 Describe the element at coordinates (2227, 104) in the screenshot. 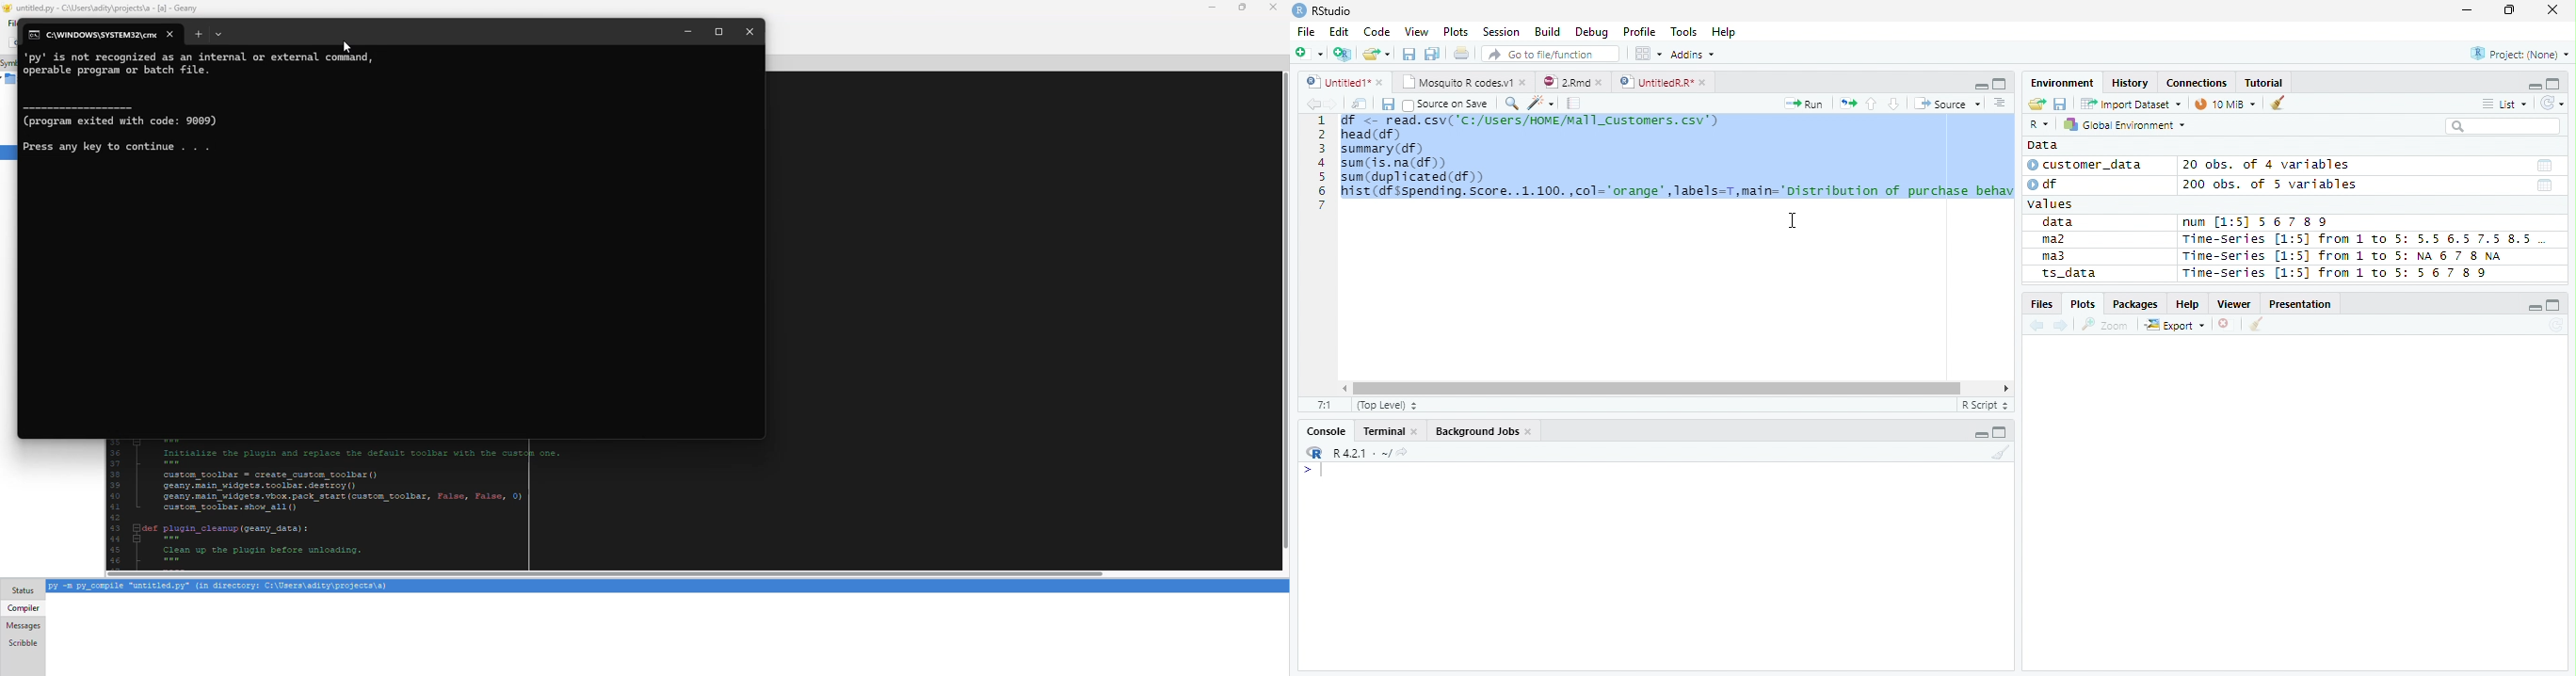

I see `10 MiB` at that location.